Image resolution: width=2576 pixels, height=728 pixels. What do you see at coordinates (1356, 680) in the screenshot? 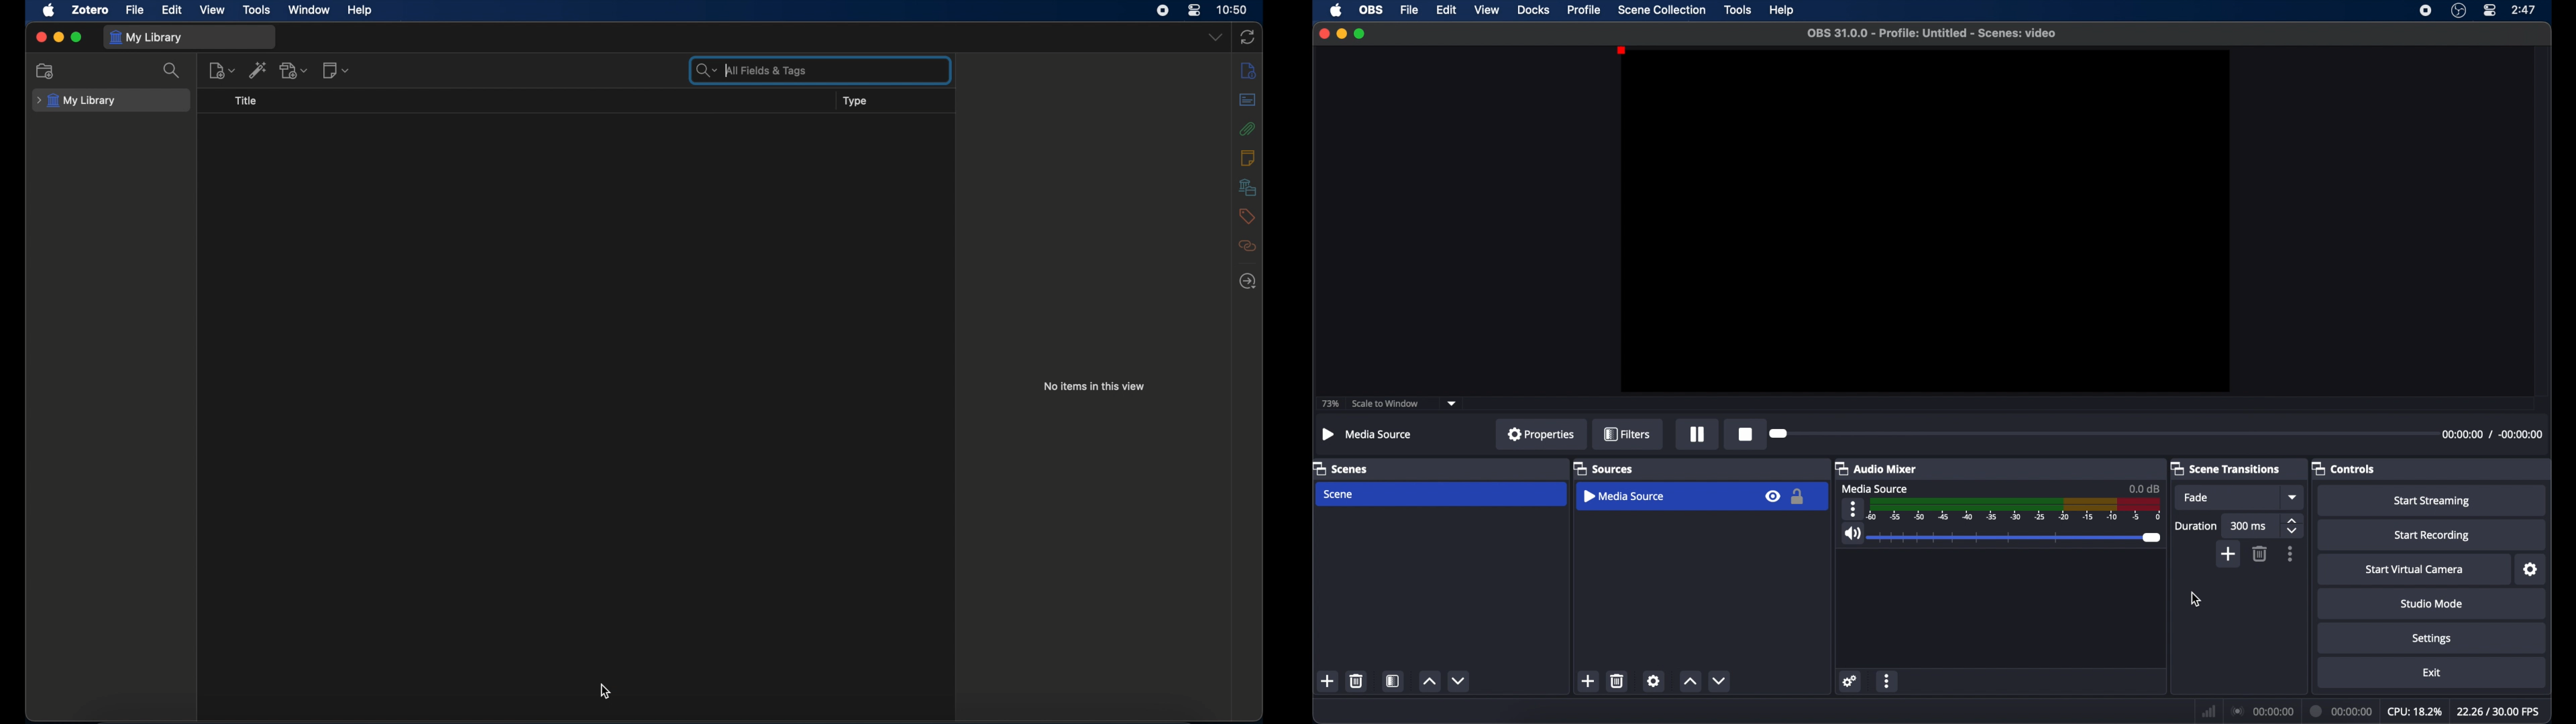
I see `delete` at bounding box center [1356, 680].